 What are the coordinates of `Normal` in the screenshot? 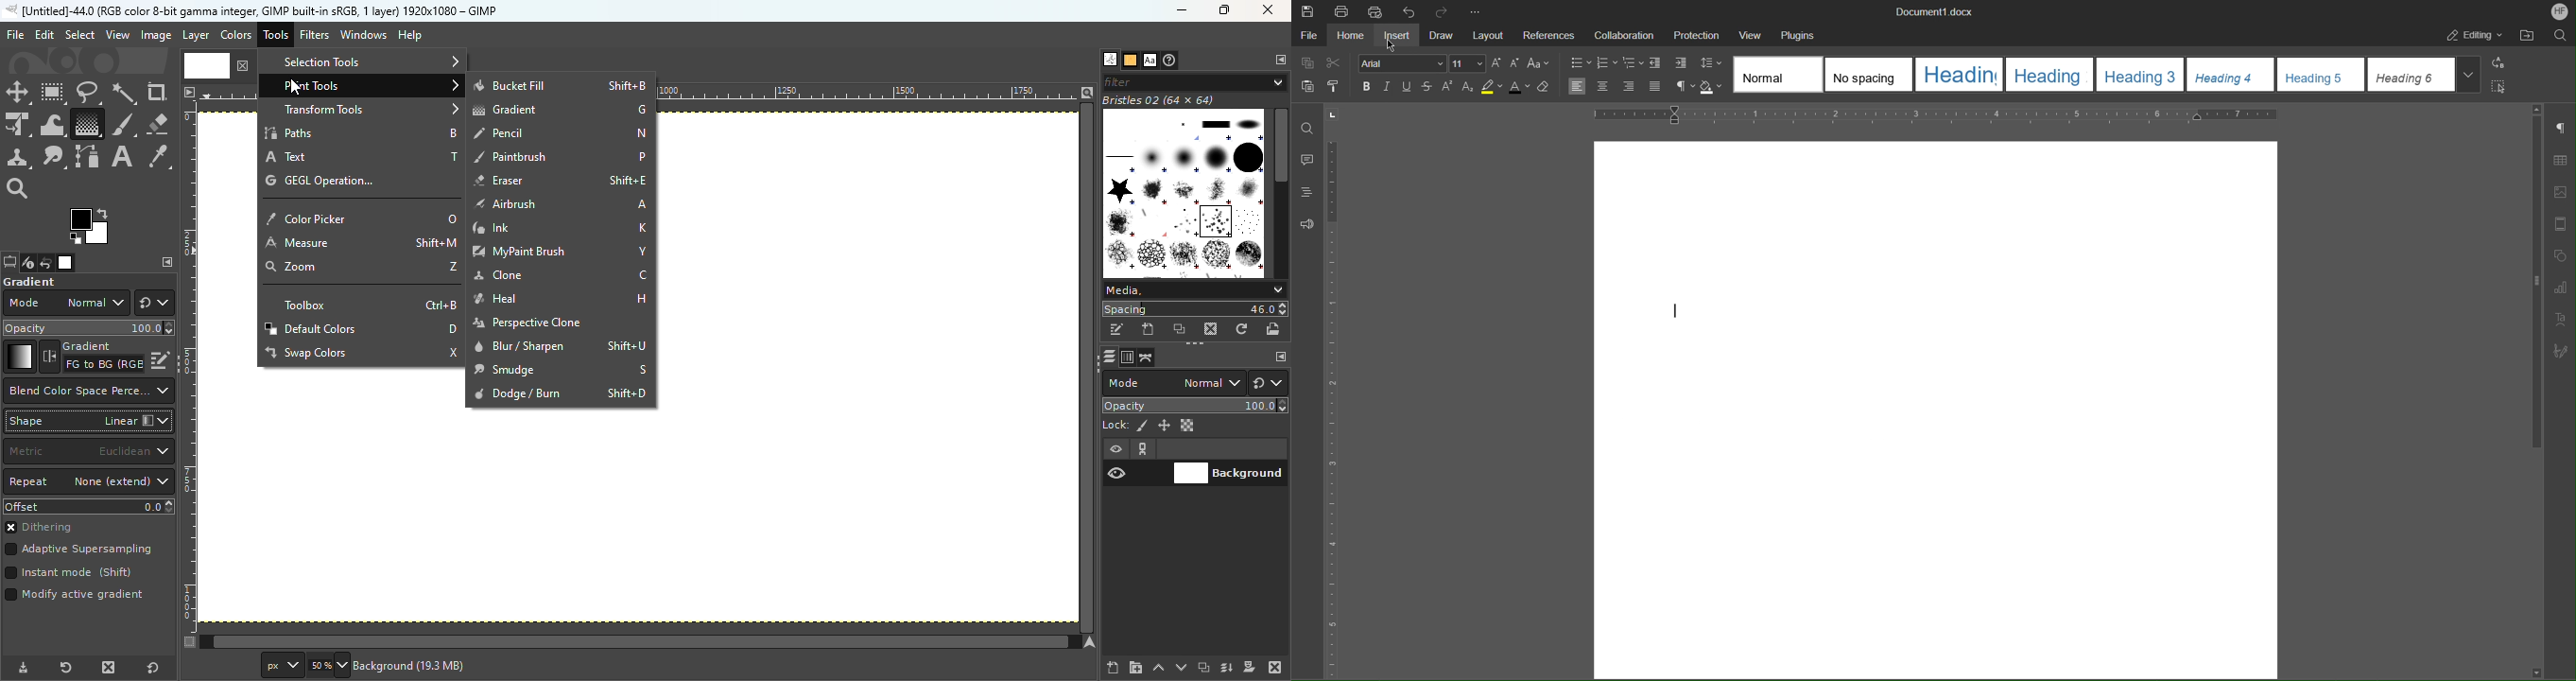 It's located at (1778, 74).